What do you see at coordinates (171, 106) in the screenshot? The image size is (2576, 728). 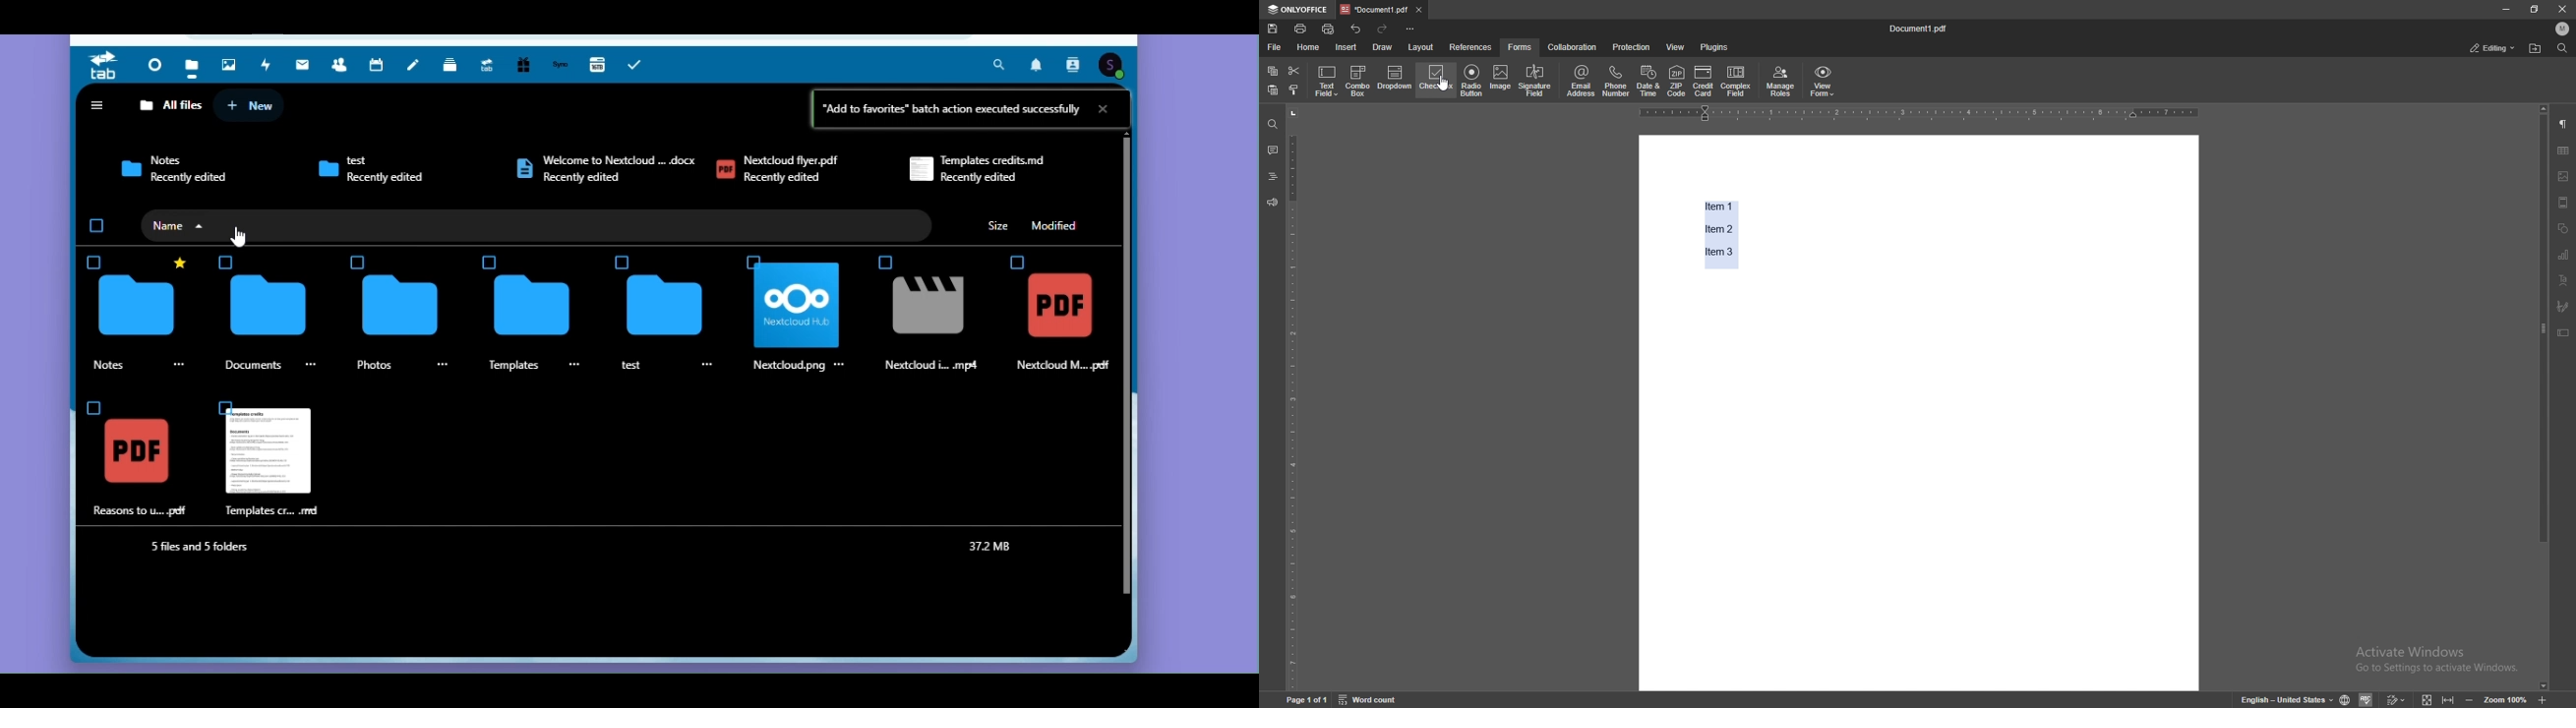 I see `All Files` at bounding box center [171, 106].